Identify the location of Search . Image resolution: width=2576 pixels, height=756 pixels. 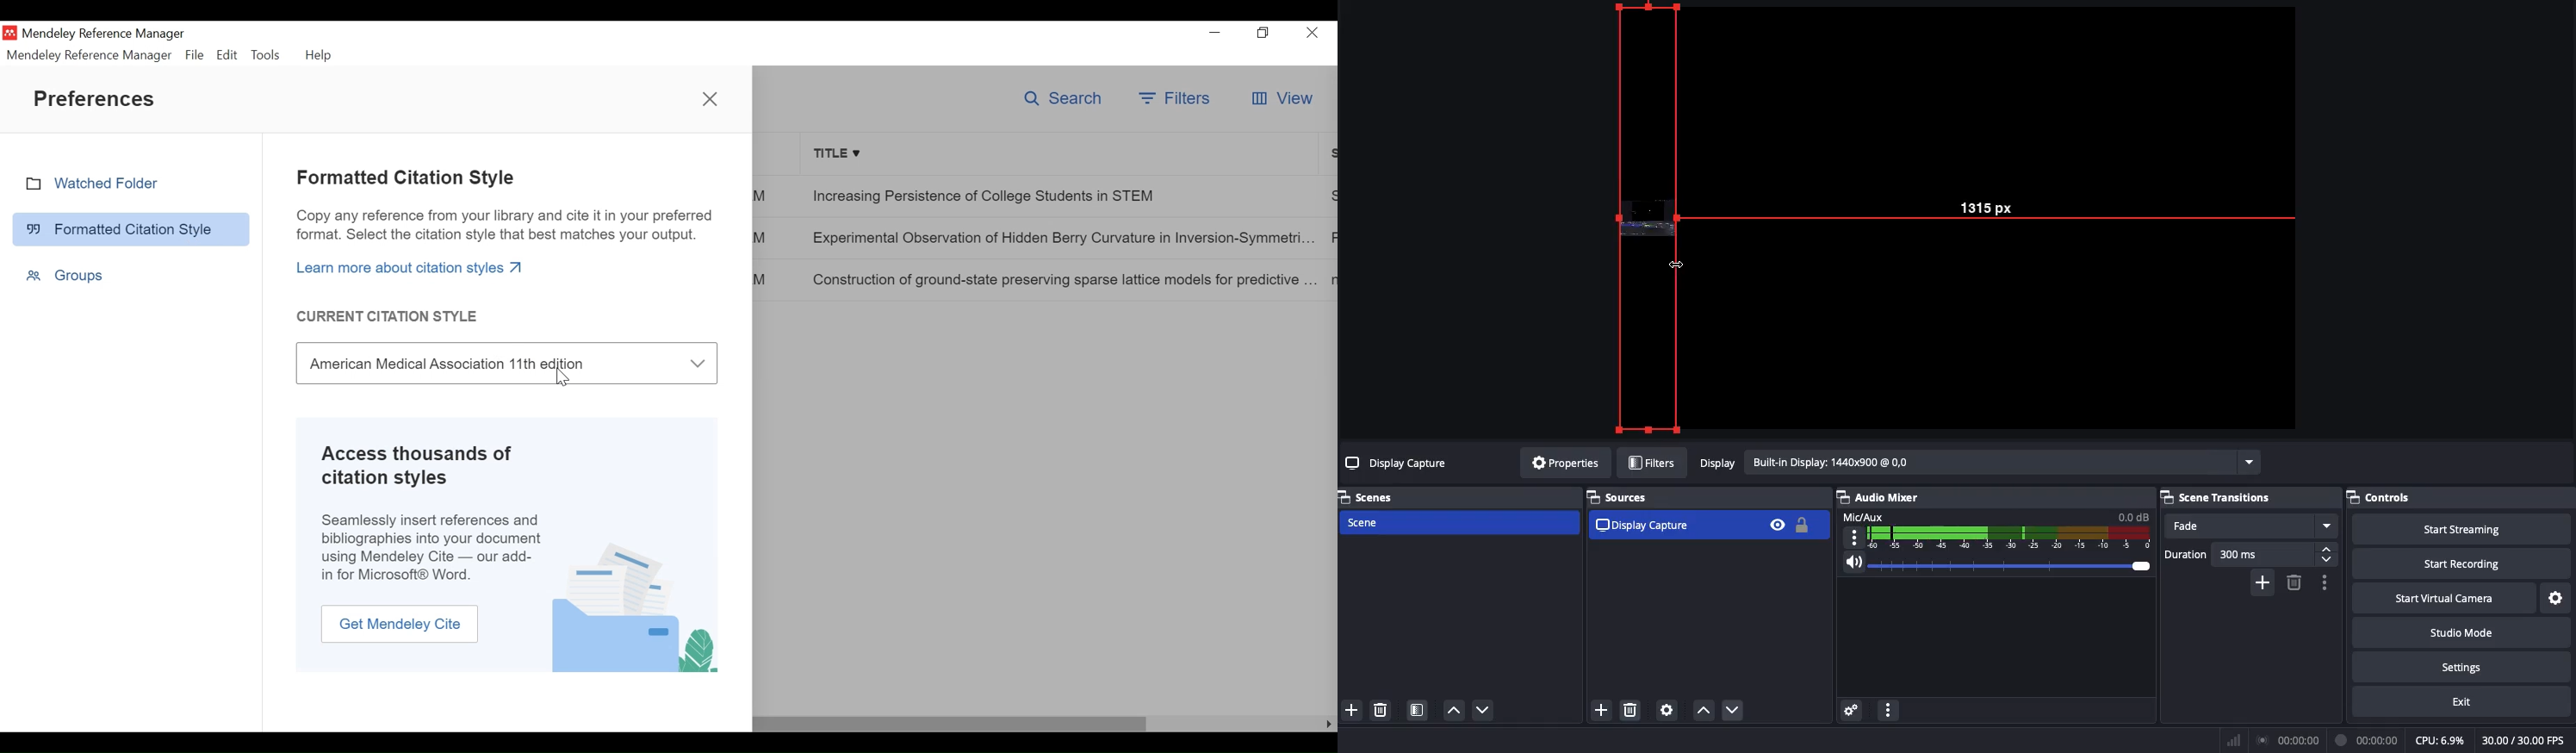
(1066, 99).